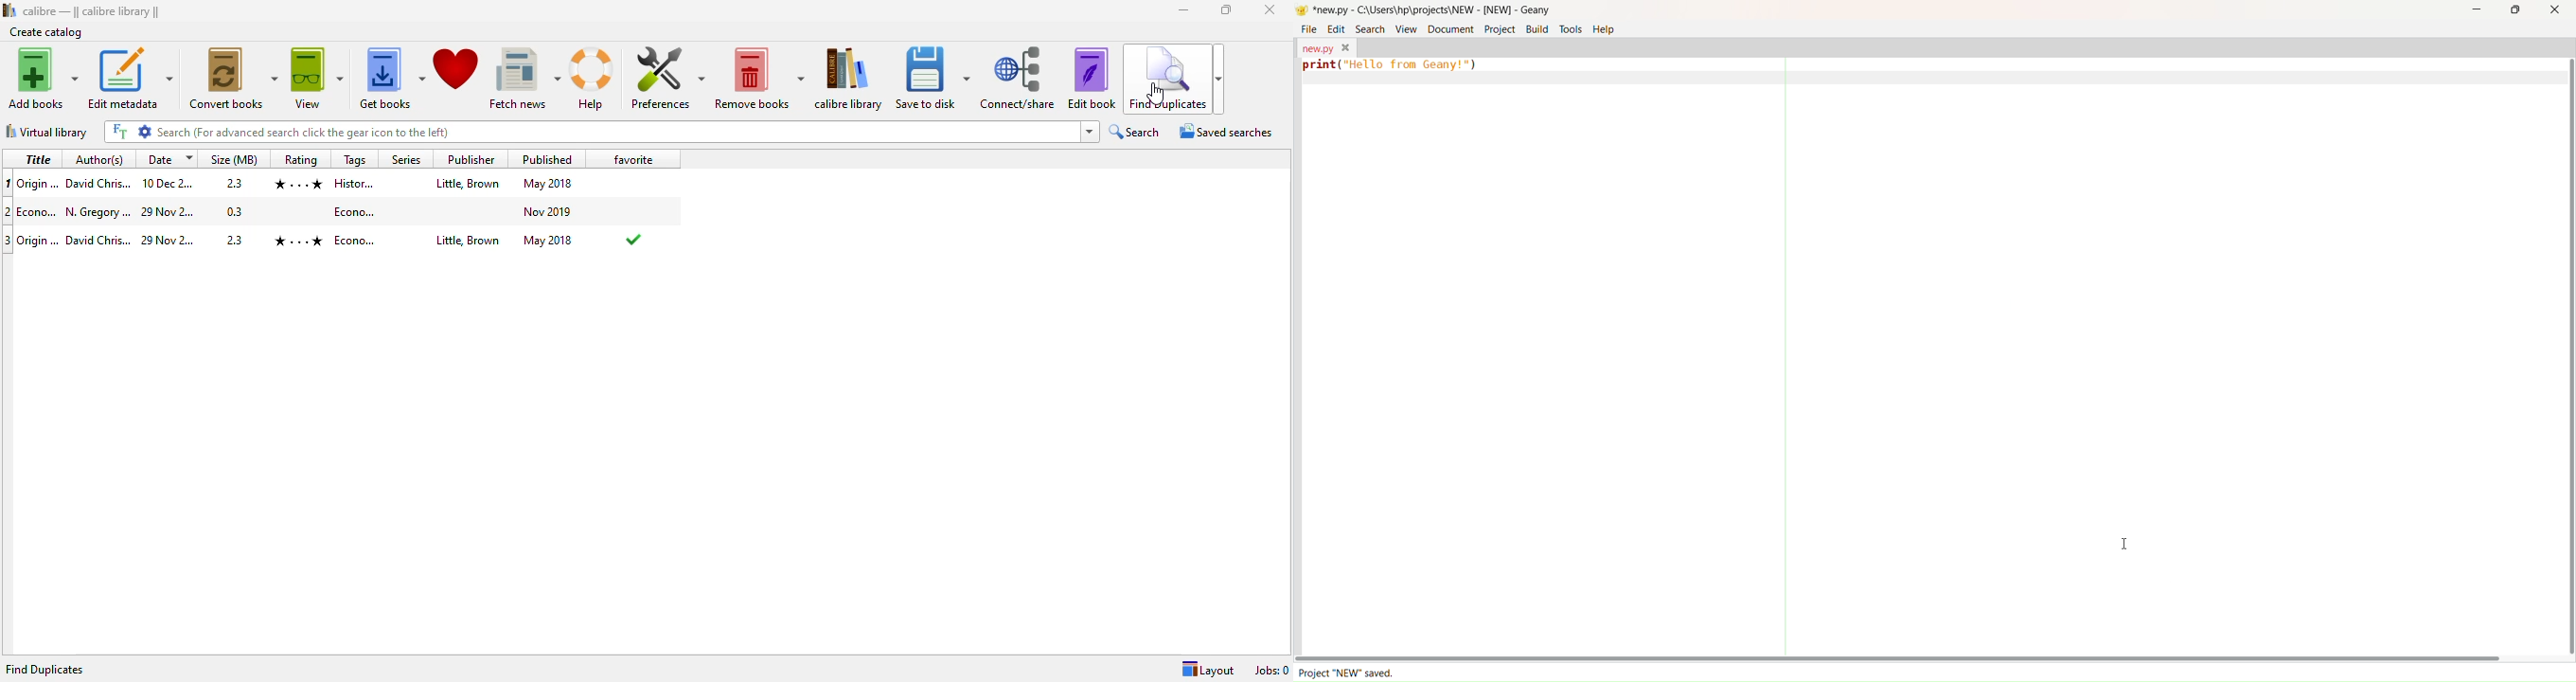 The width and height of the screenshot is (2576, 700). I want to click on size (MB), so click(235, 158).